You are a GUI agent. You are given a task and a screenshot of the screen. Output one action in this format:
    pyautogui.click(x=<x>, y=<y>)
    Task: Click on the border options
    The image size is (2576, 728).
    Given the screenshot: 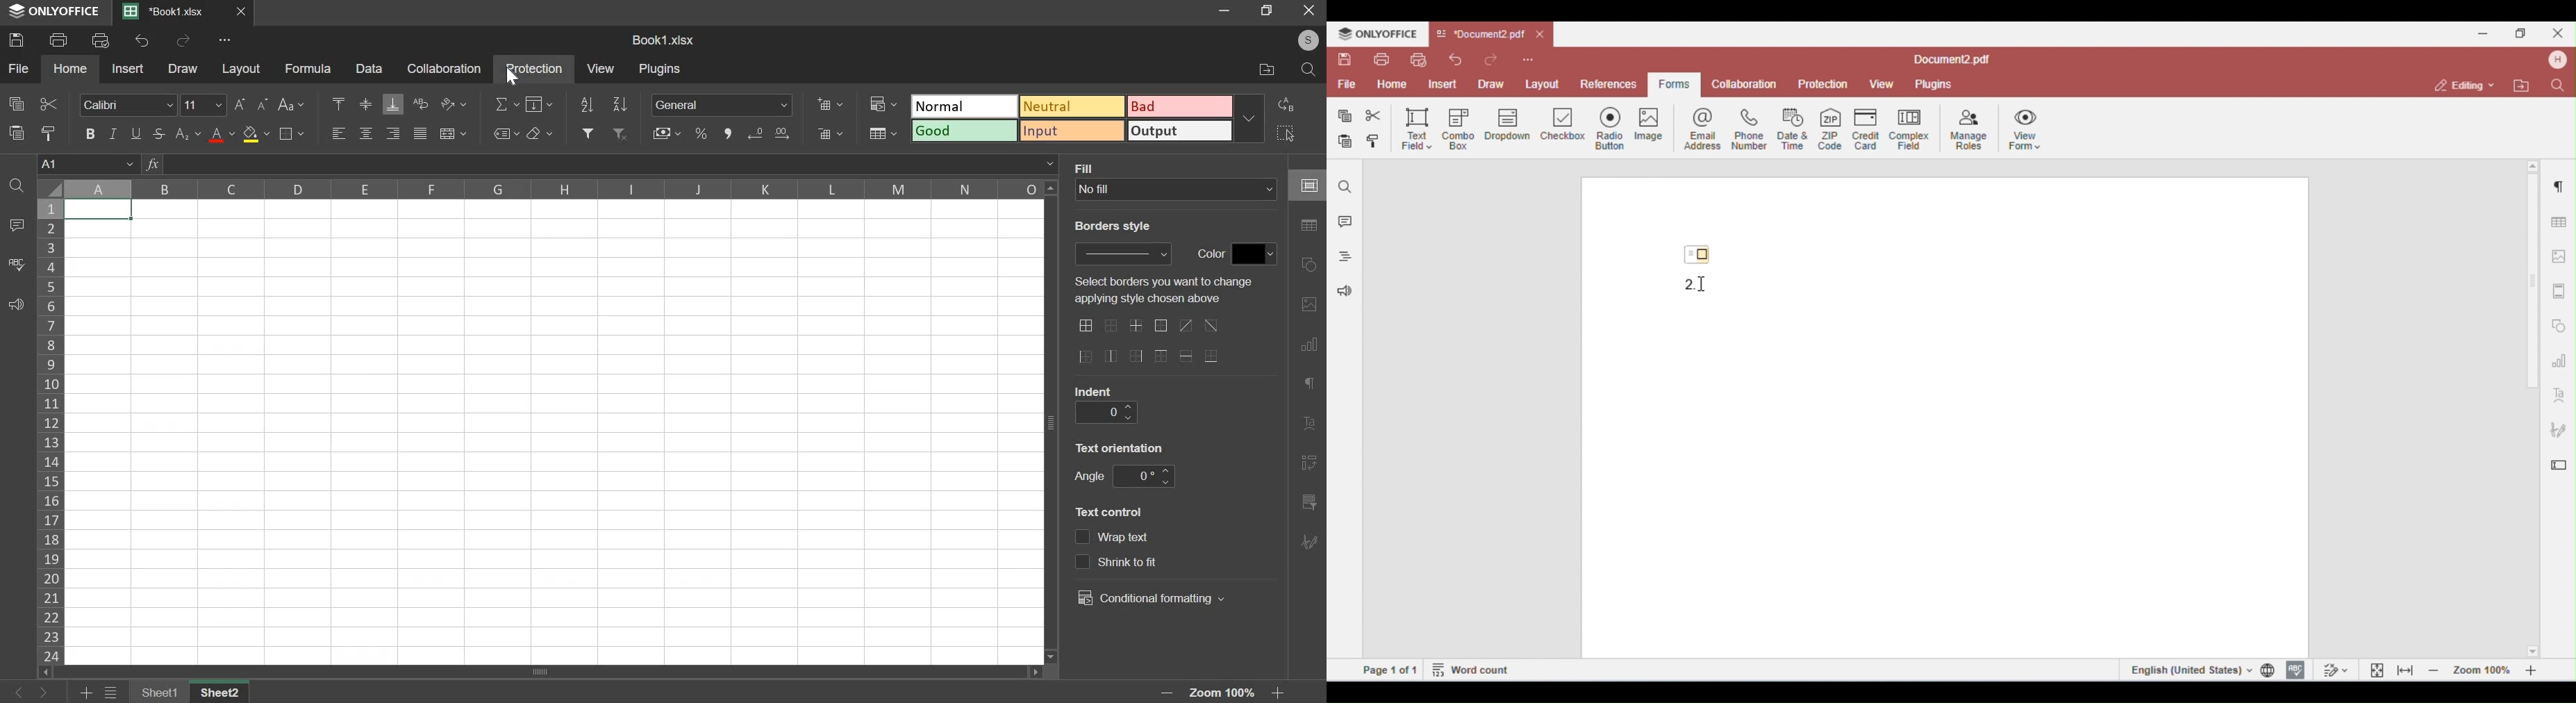 What is the action you would take?
    pyautogui.click(x=1134, y=358)
    